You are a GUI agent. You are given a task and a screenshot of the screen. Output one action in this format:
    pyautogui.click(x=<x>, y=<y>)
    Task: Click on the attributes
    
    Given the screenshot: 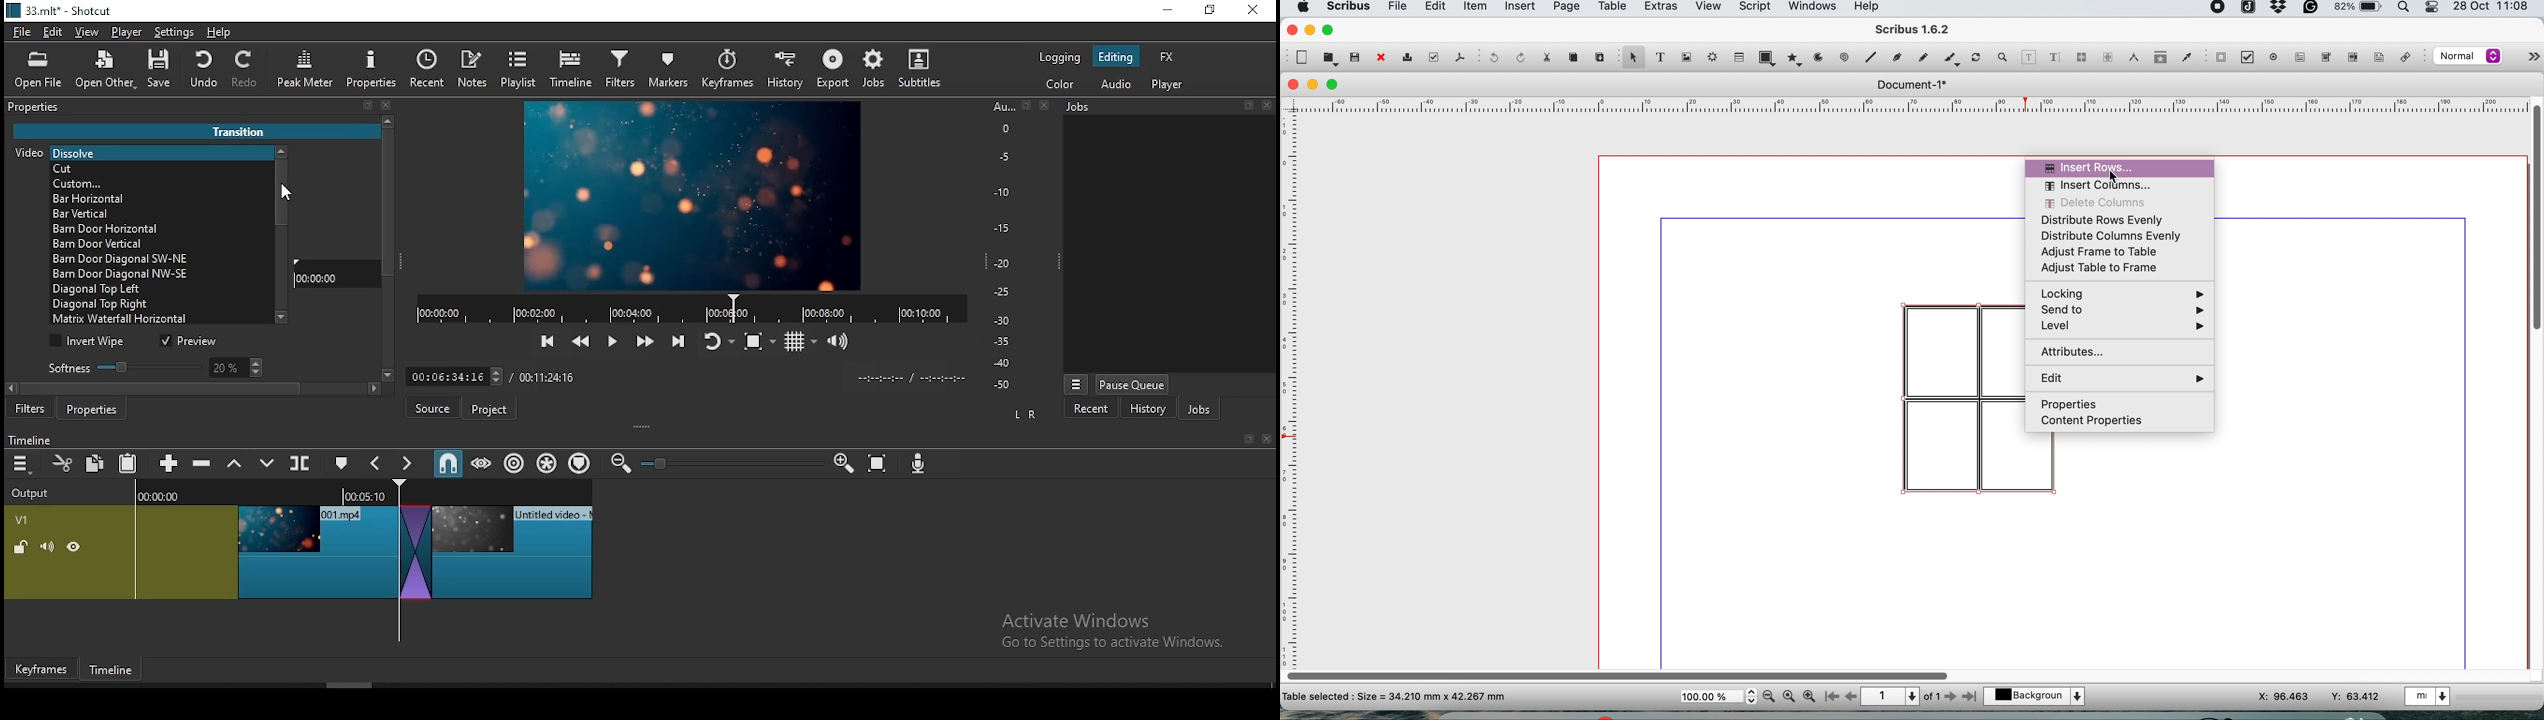 What is the action you would take?
    pyautogui.click(x=2079, y=354)
    